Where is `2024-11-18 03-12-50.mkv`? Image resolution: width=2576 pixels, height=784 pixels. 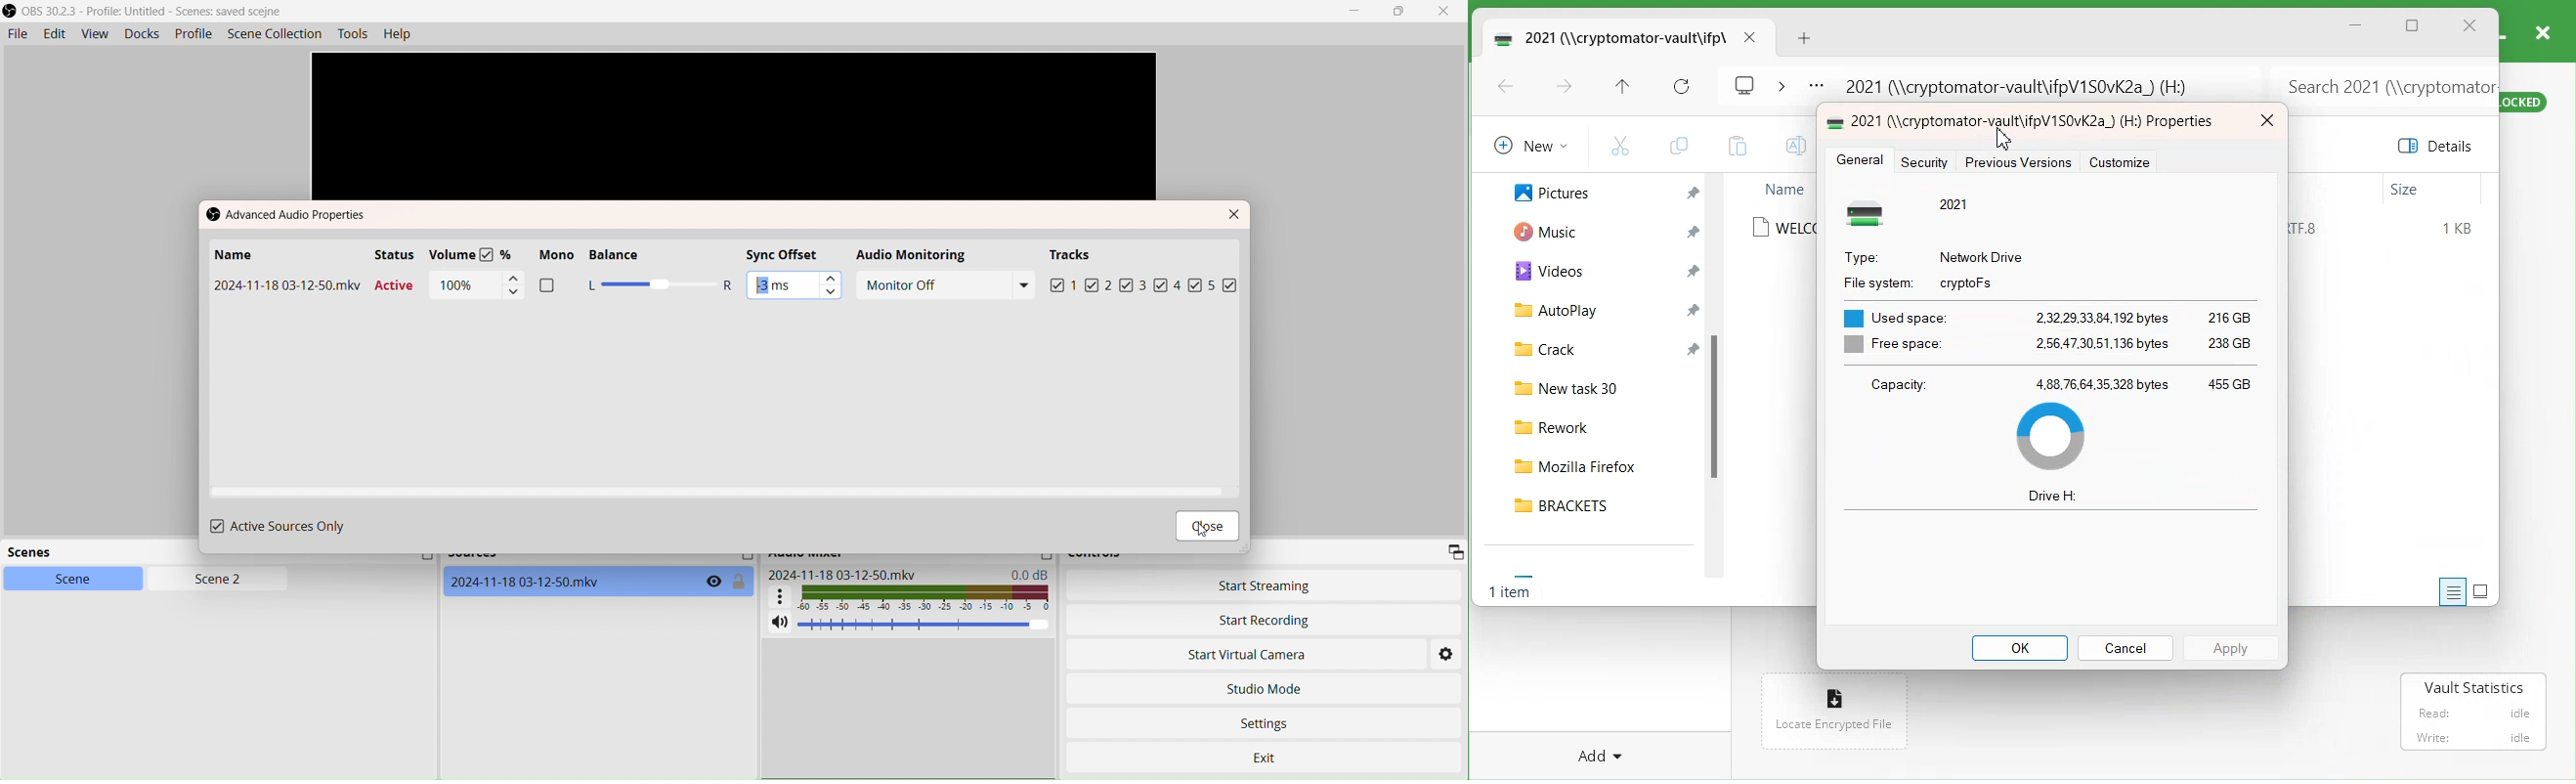
2024-11-18 03-12-50.mkv is located at coordinates (843, 574).